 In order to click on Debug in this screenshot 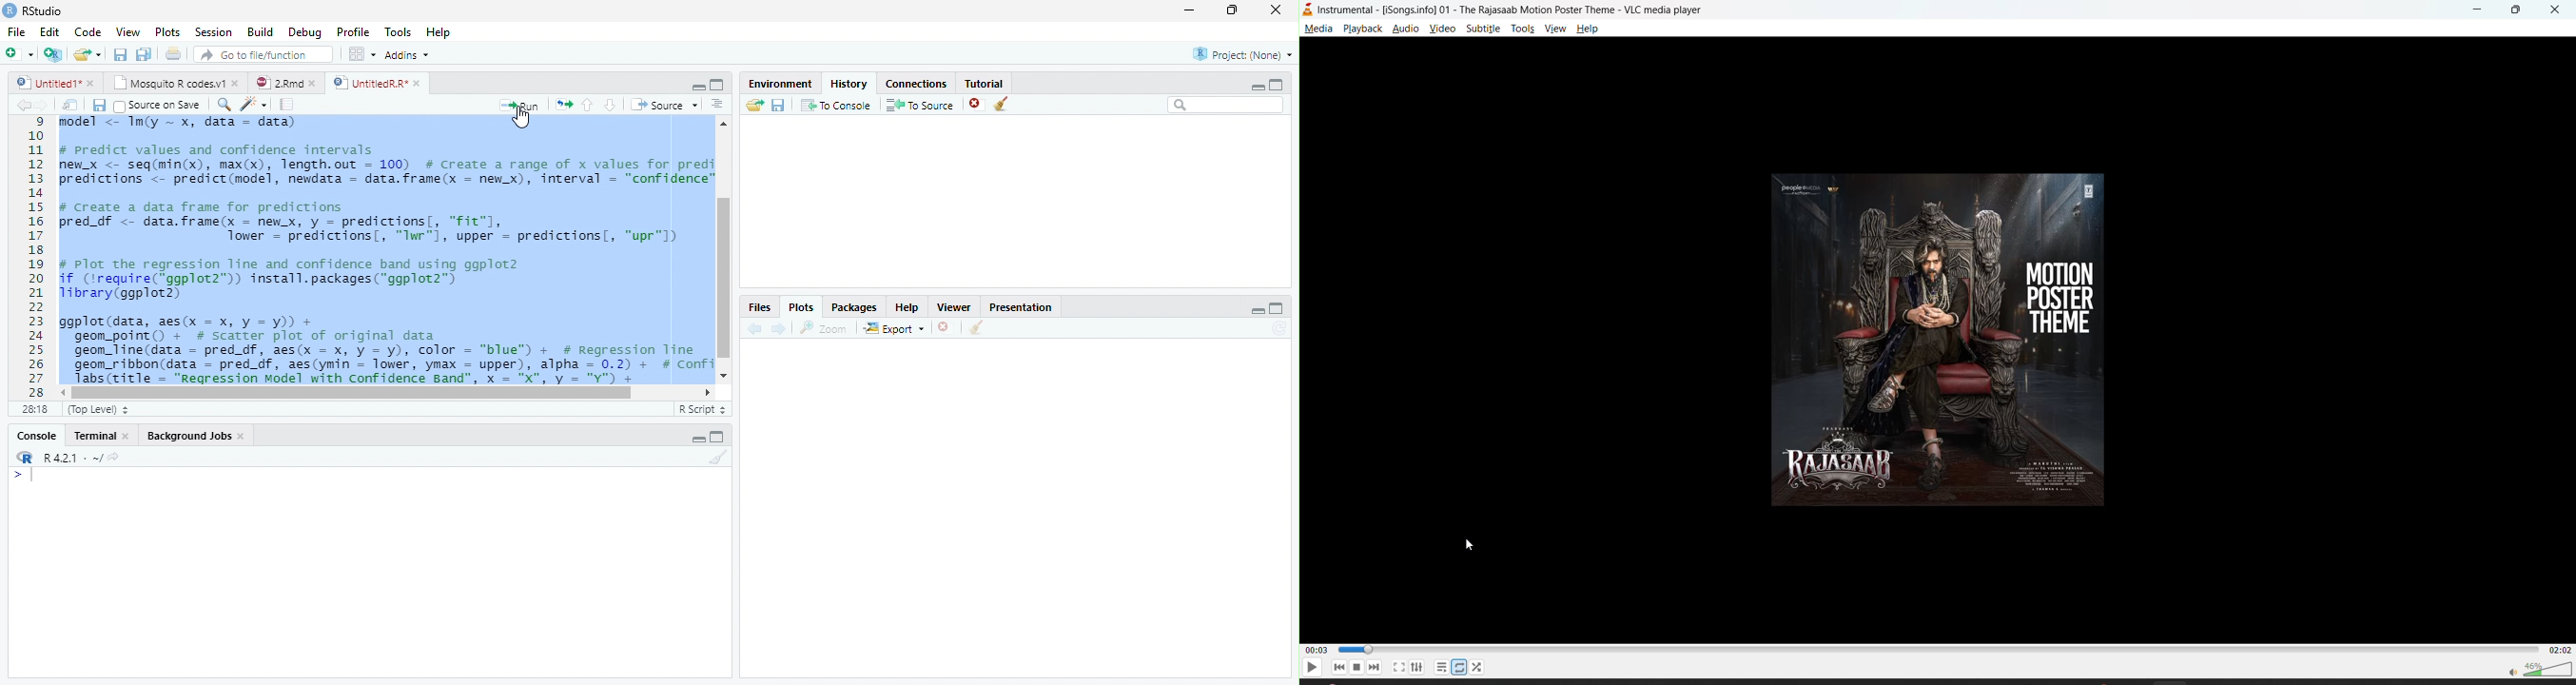, I will do `click(308, 34)`.